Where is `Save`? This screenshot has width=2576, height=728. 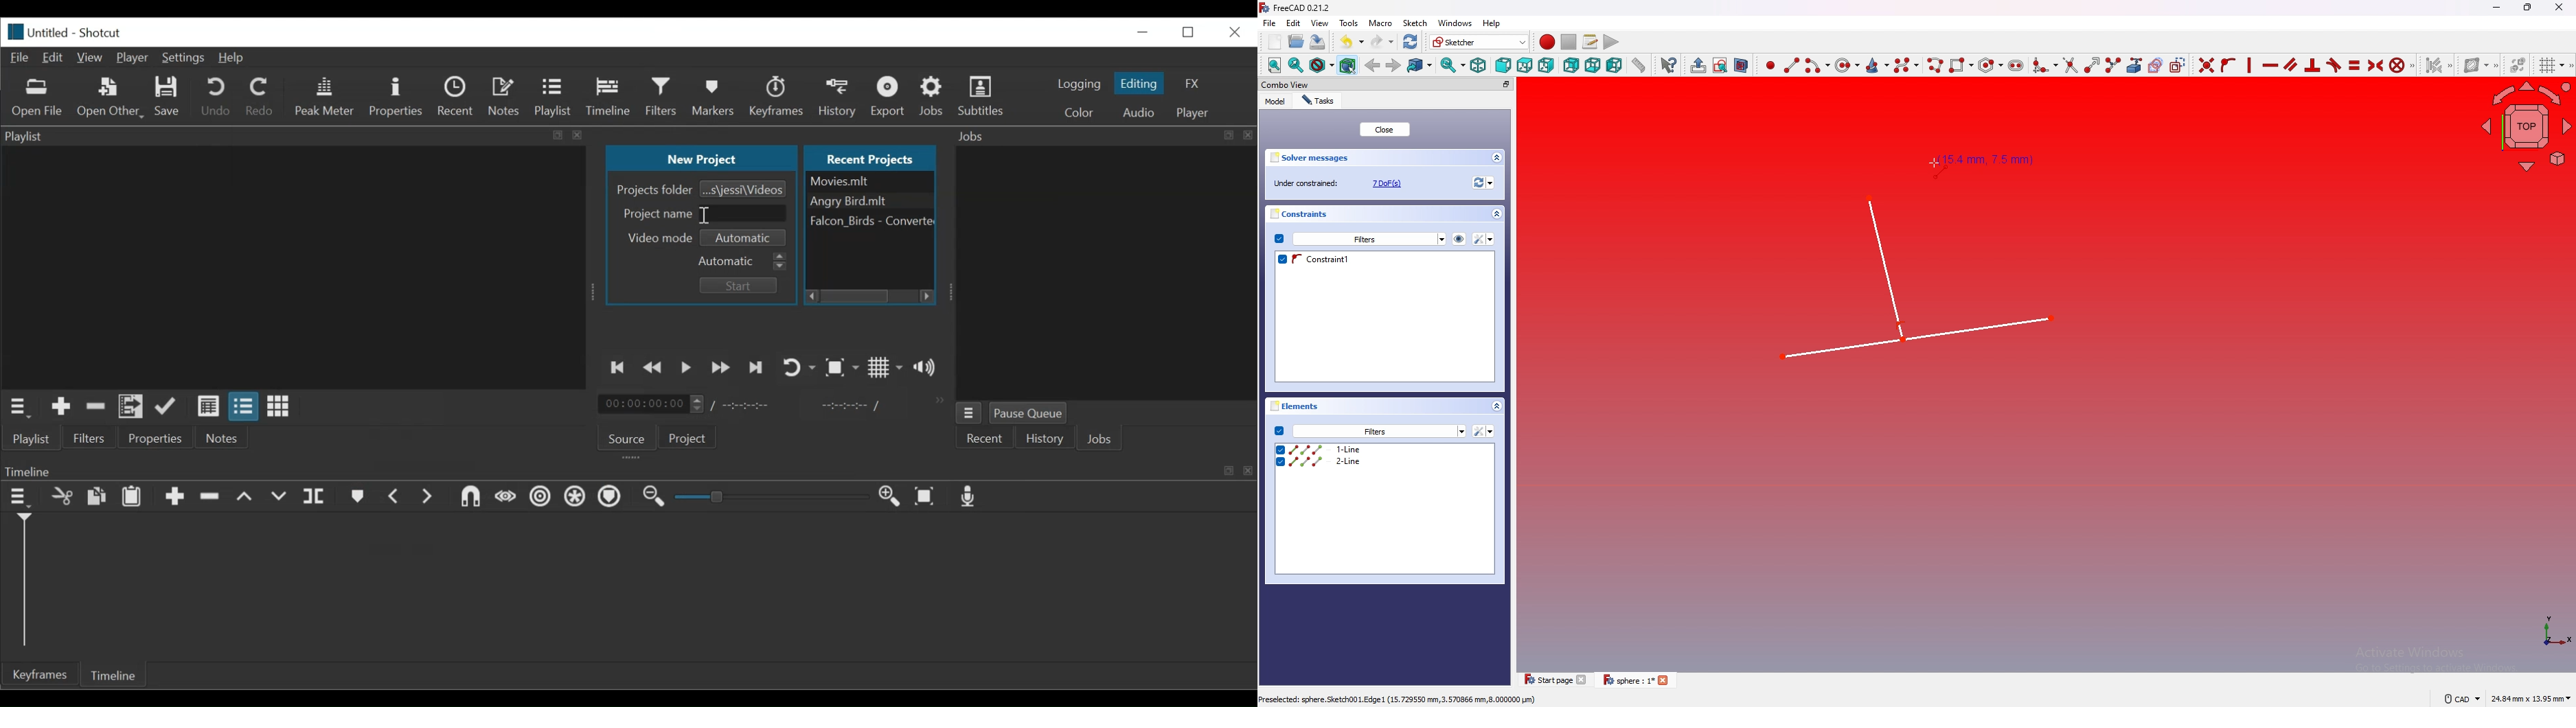 Save is located at coordinates (1317, 42).